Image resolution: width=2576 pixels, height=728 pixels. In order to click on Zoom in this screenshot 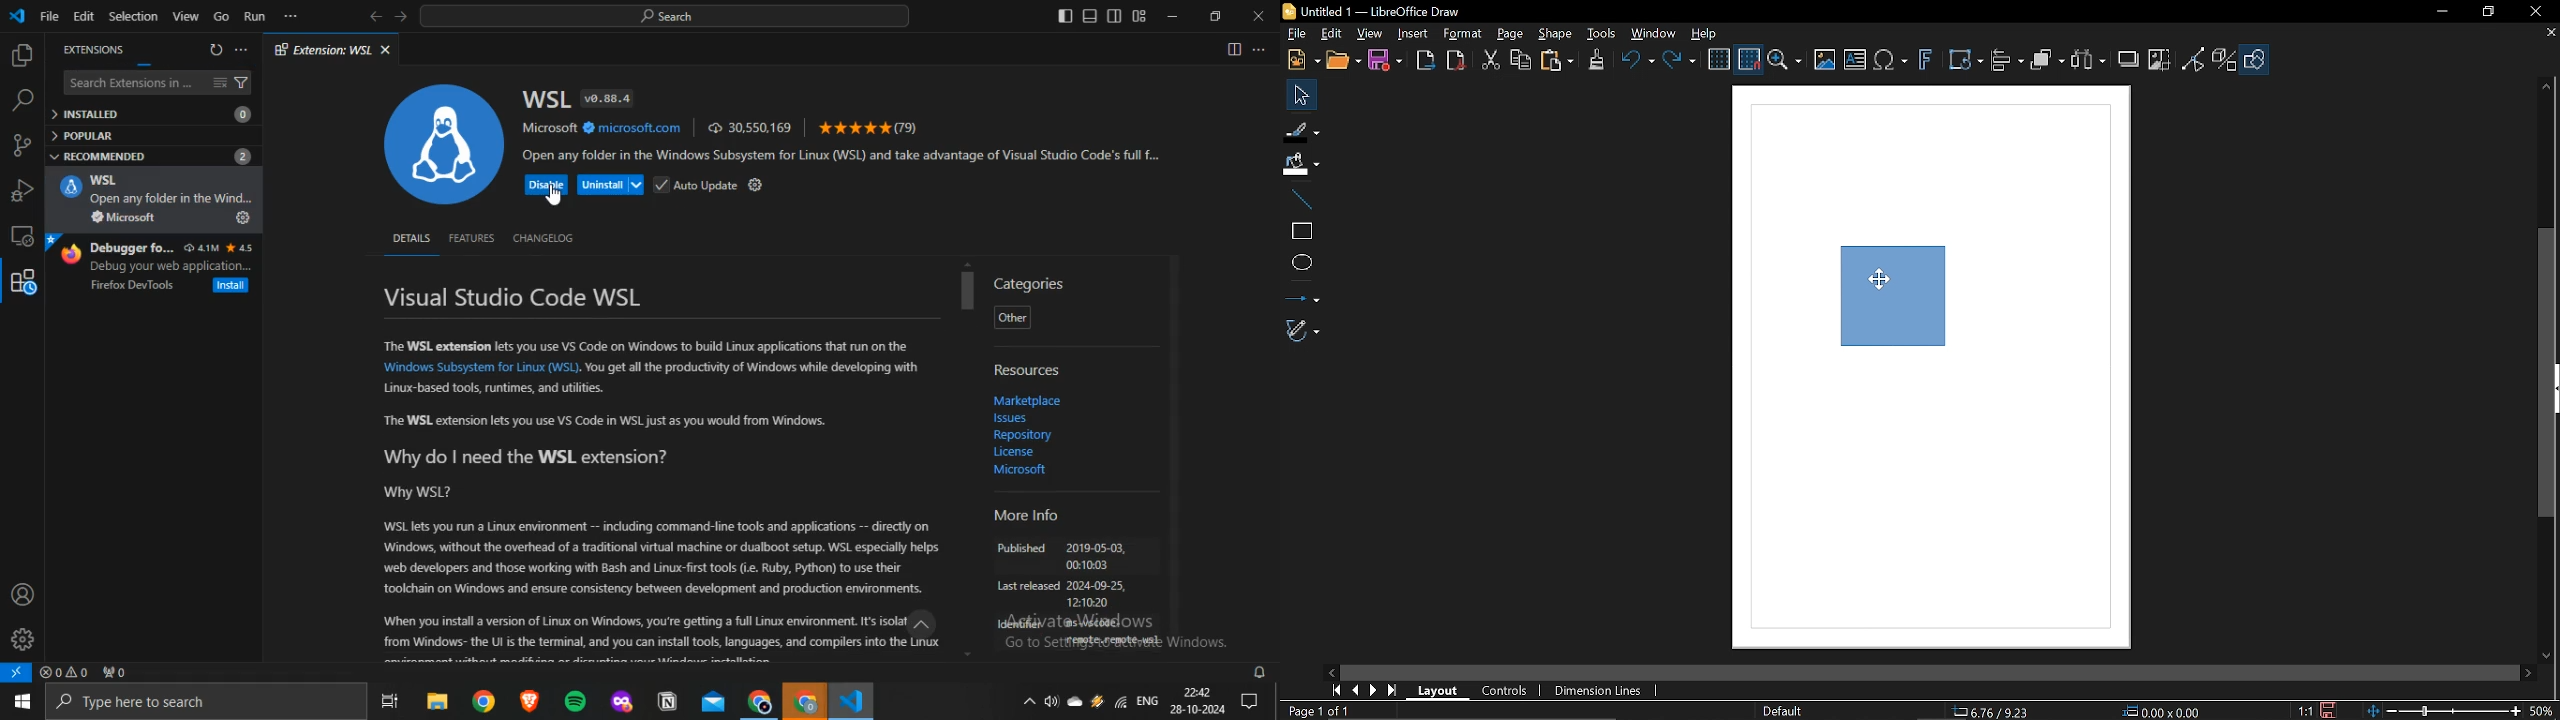, I will do `click(1786, 60)`.